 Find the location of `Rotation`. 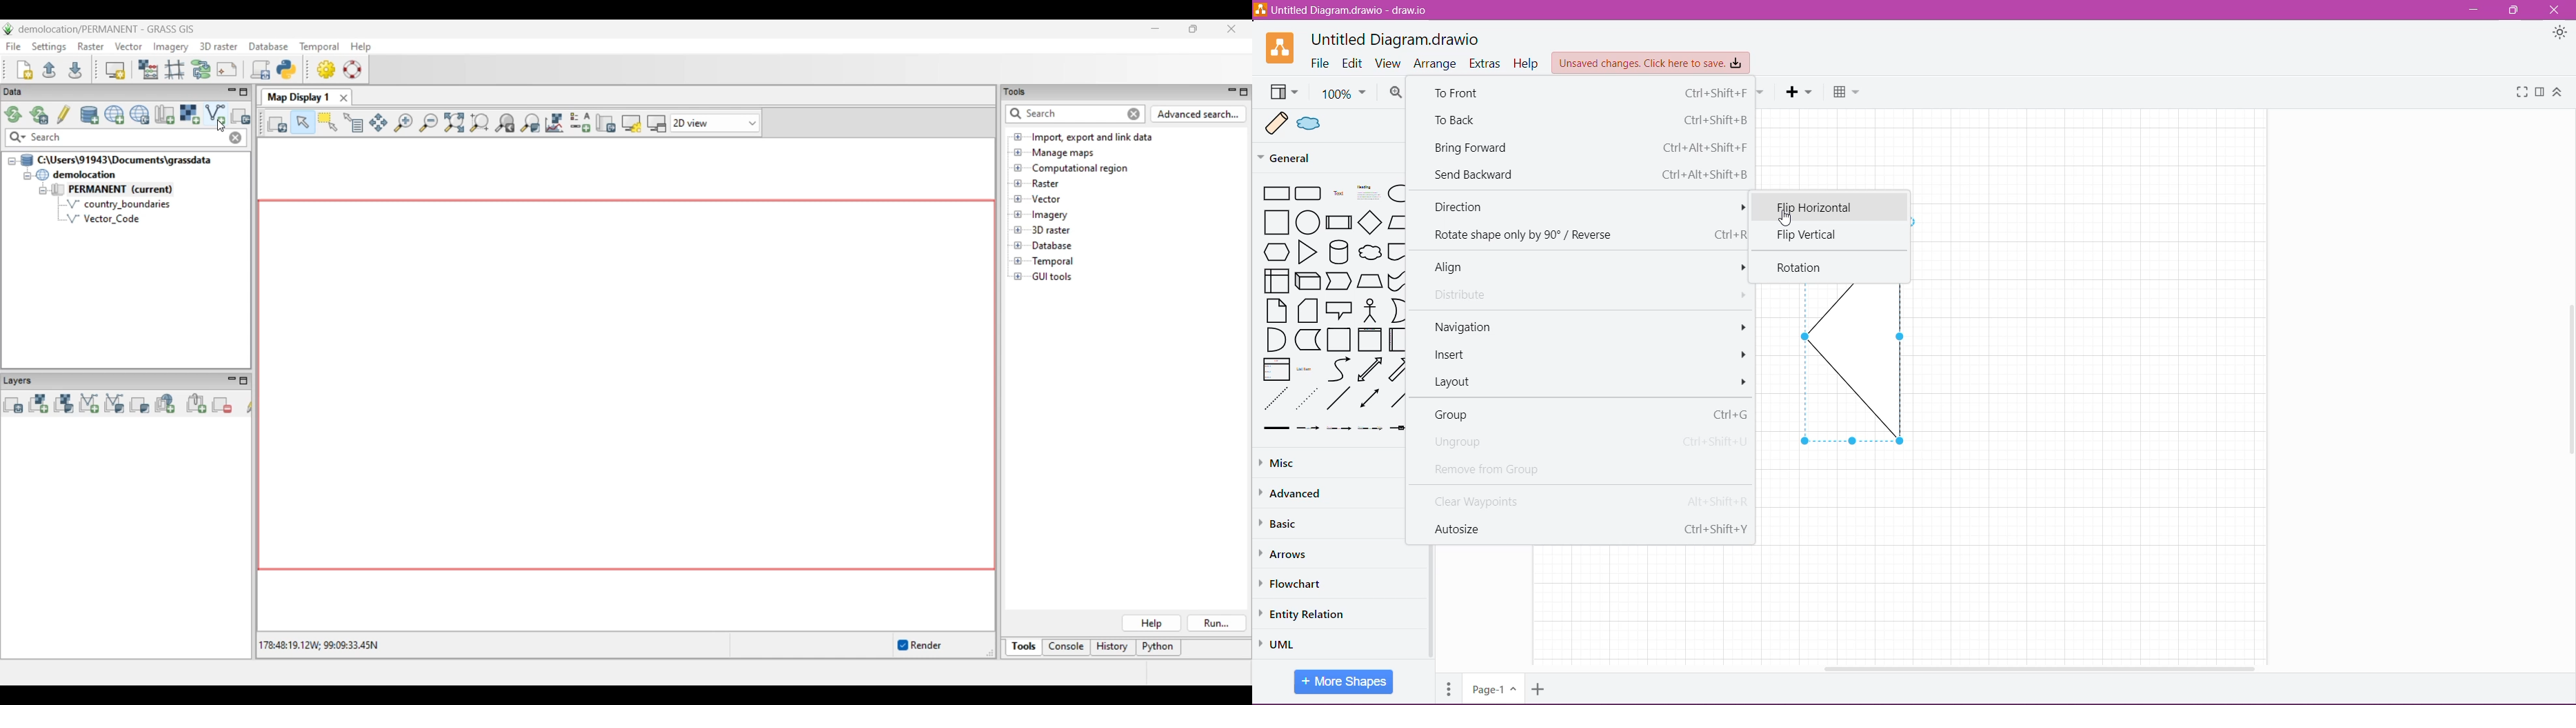

Rotation is located at coordinates (1801, 266).